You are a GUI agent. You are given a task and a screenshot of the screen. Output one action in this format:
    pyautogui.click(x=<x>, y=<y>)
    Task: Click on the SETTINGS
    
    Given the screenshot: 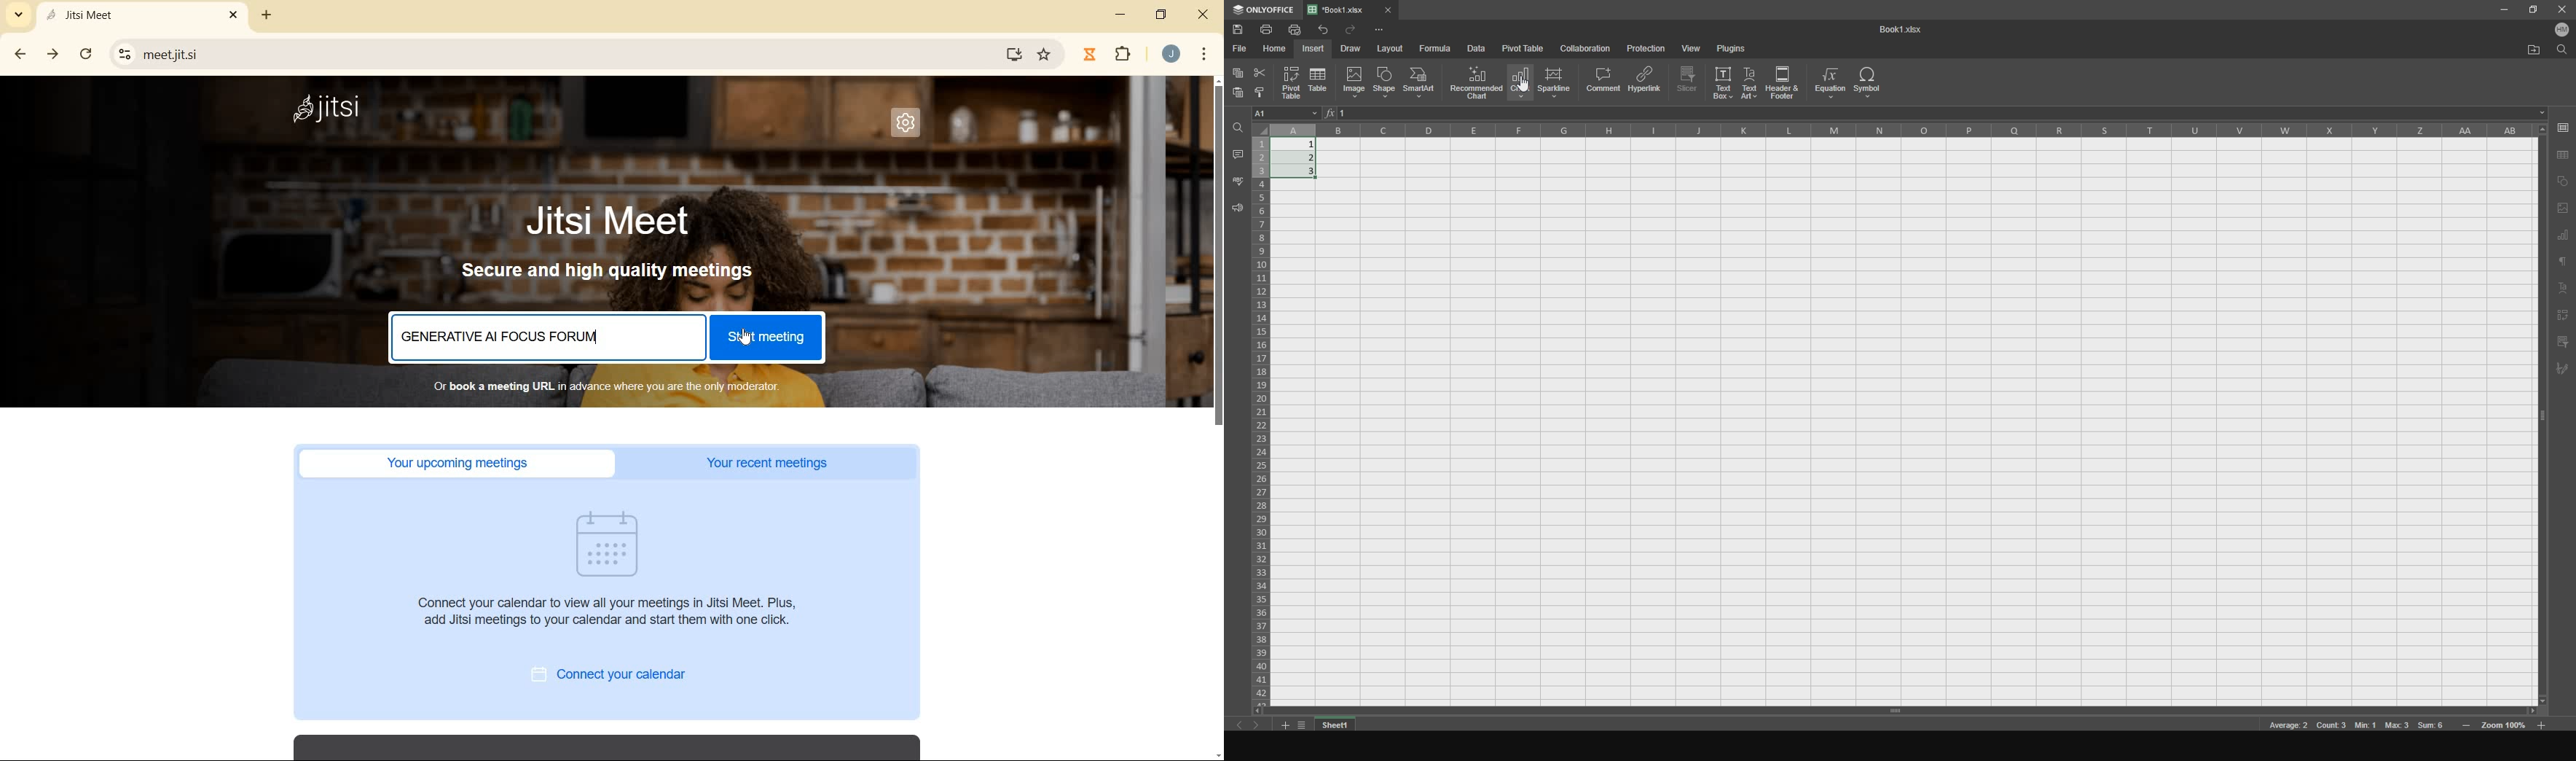 What is the action you would take?
    pyautogui.click(x=912, y=127)
    